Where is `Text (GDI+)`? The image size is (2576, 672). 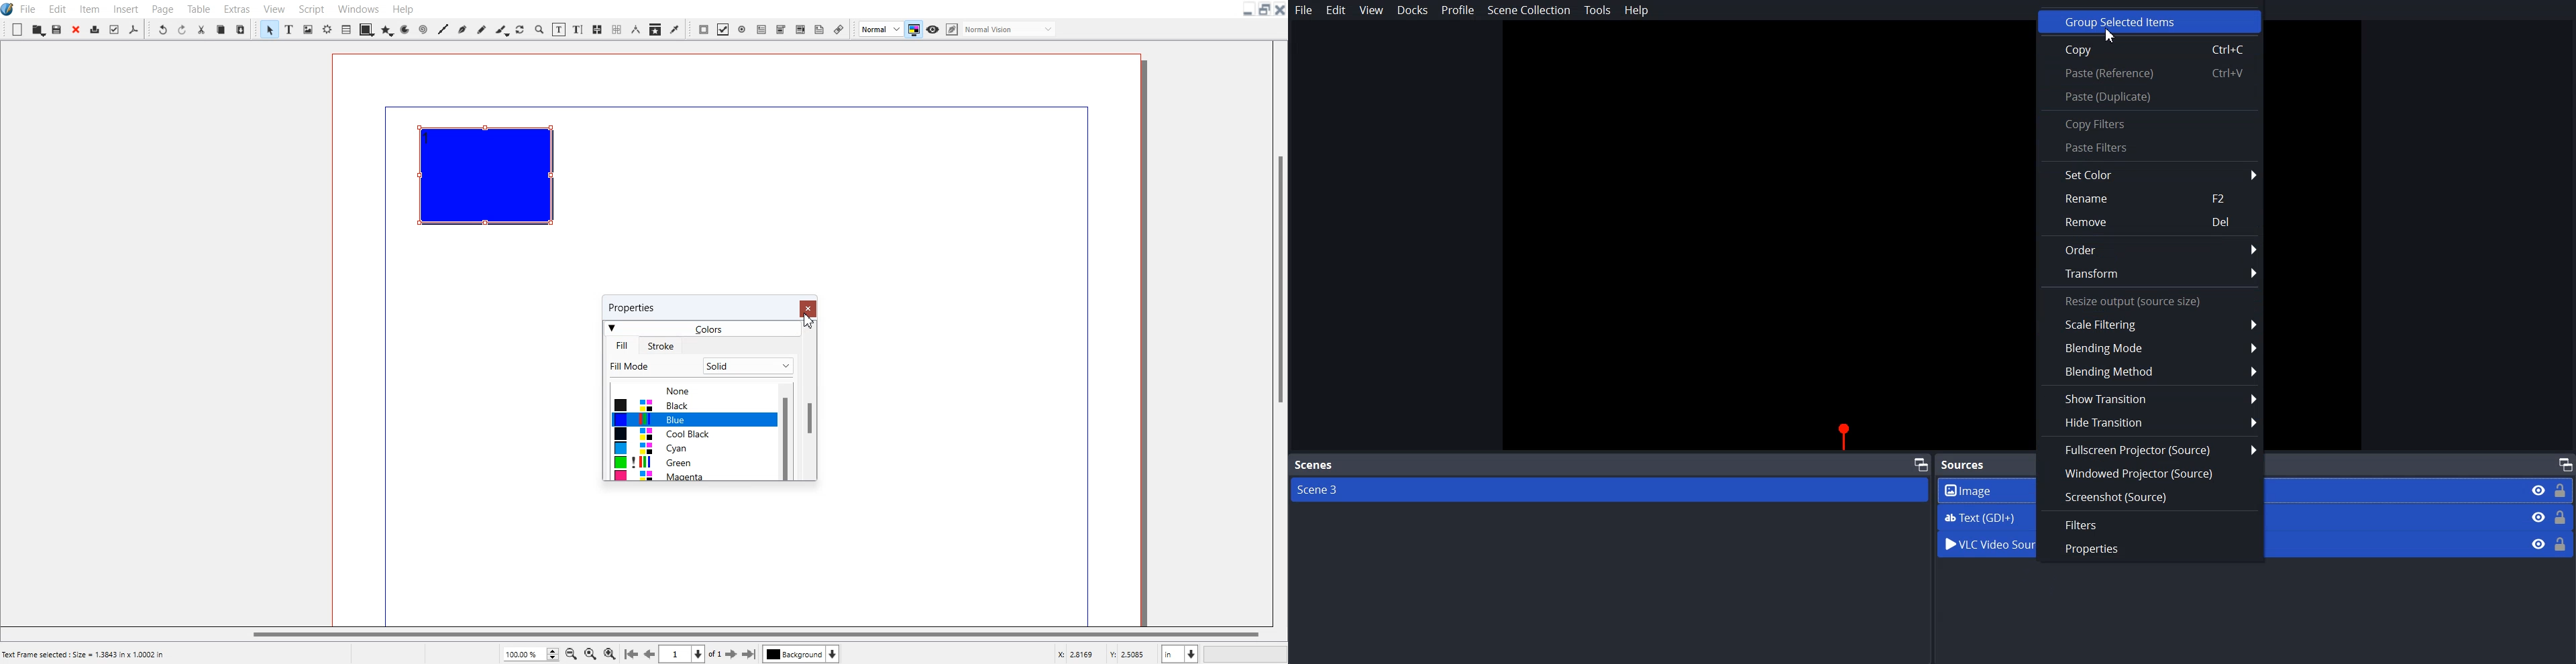 Text (GDI+) is located at coordinates (2549, 517).